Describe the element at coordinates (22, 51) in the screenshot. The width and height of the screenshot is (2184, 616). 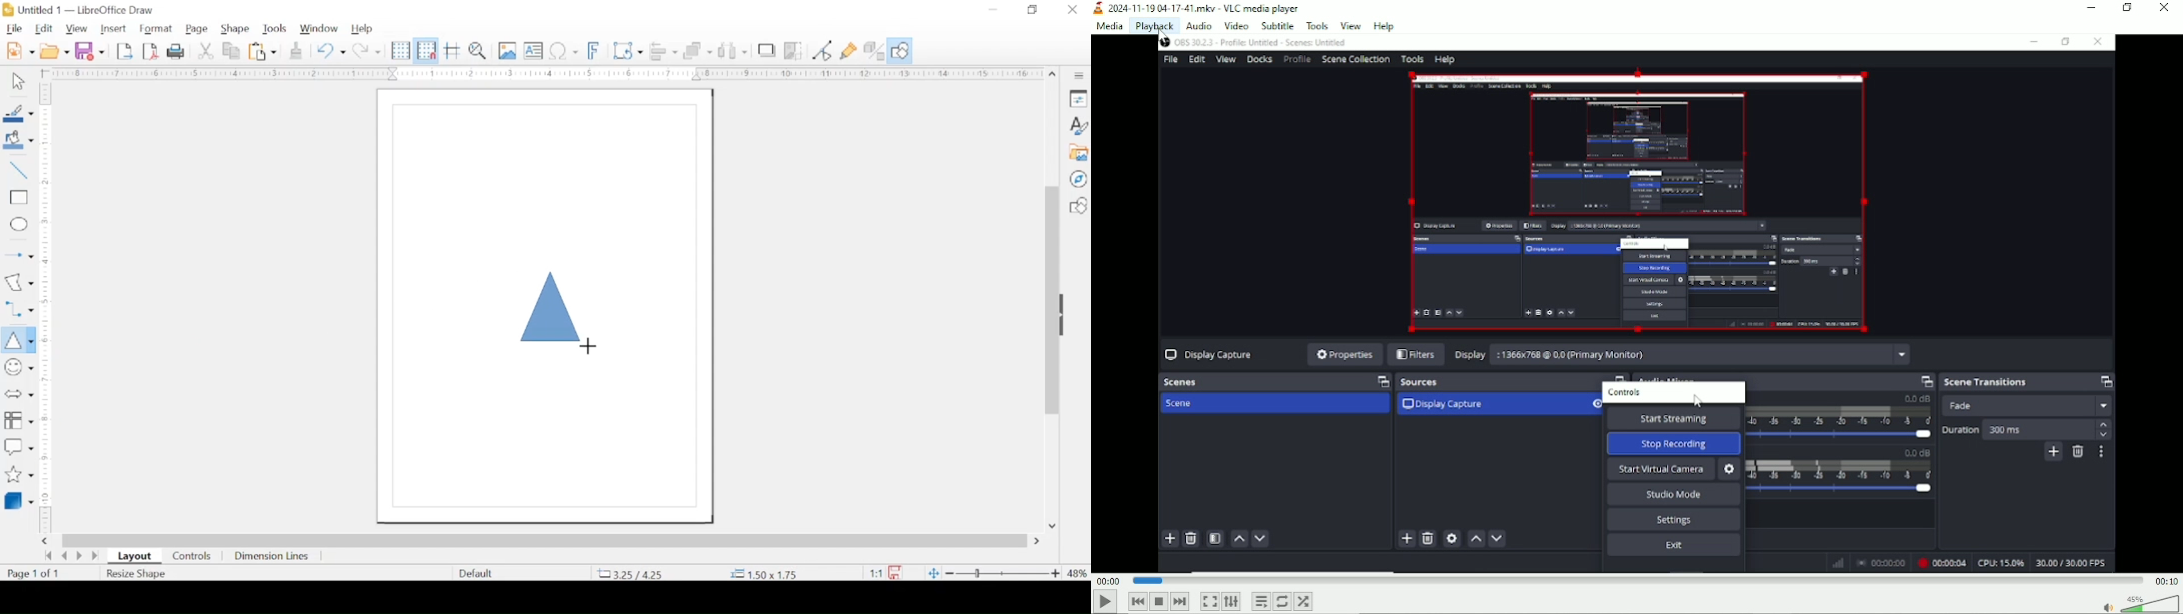
I see `new` at that location.